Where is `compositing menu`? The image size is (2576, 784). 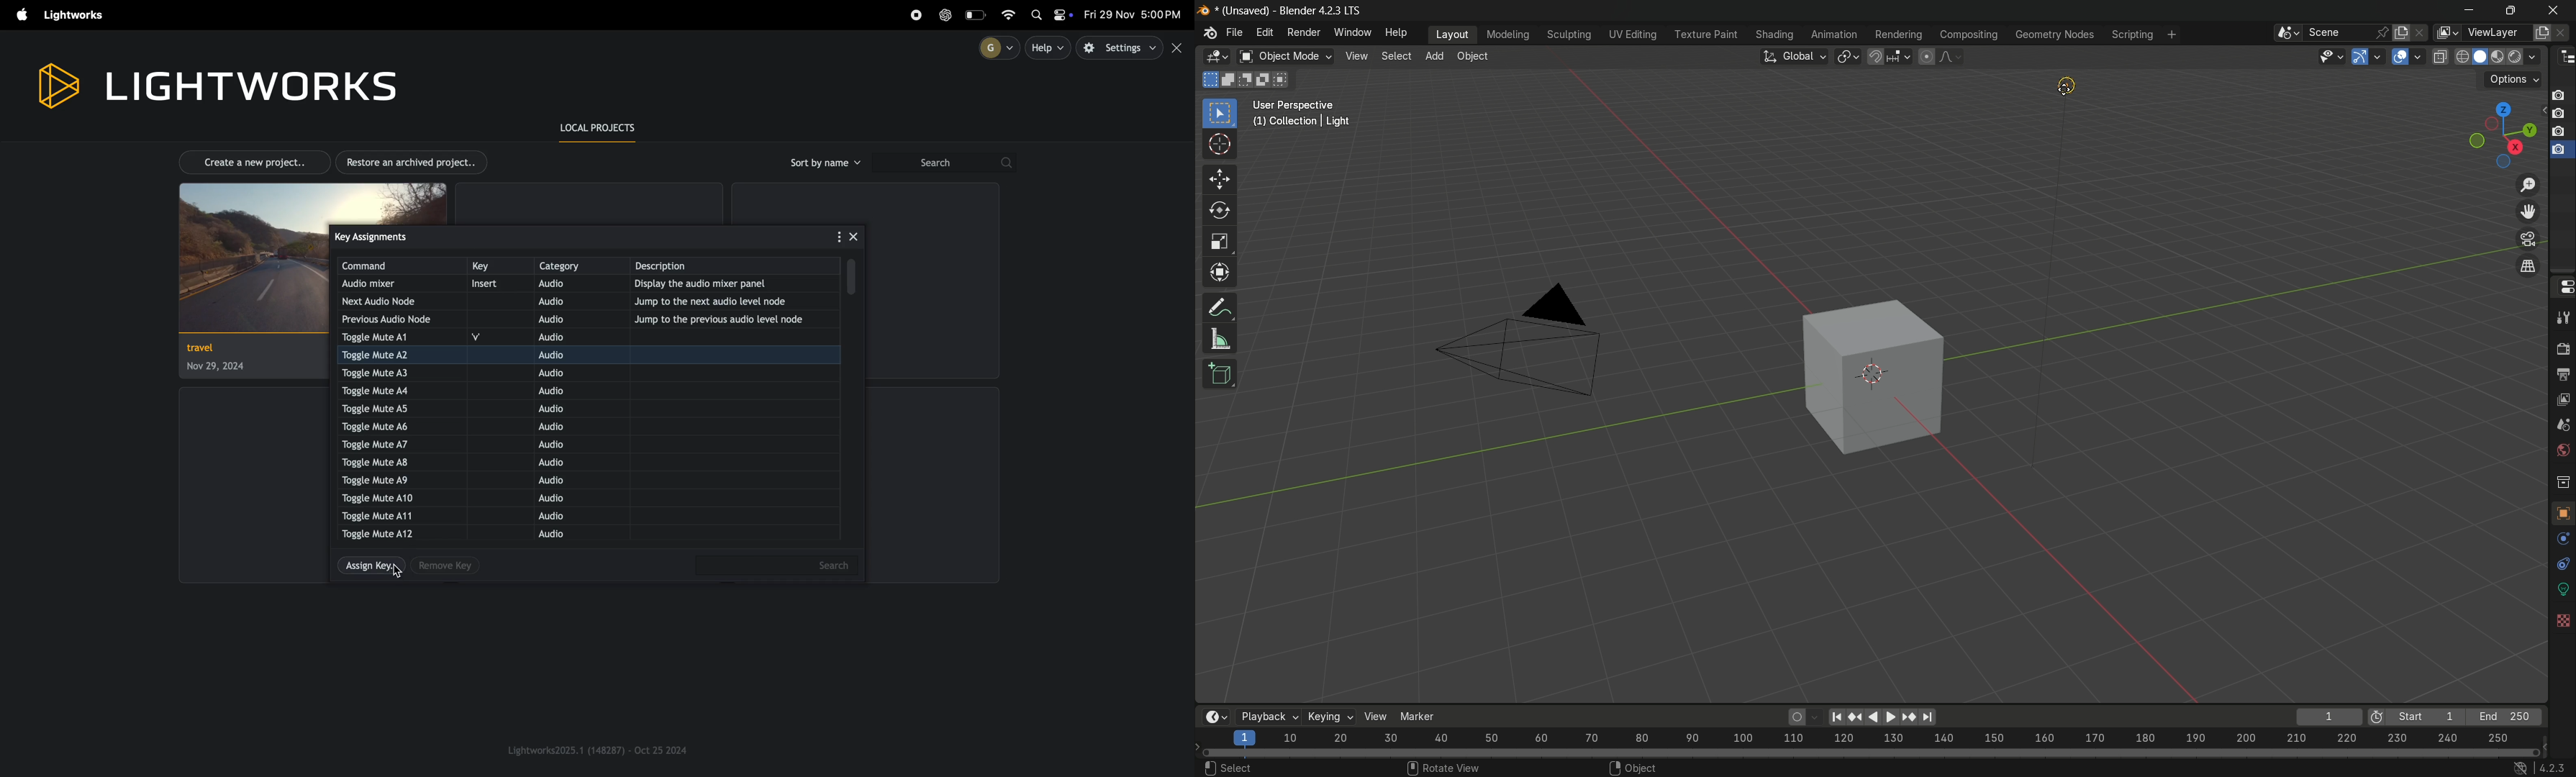 compositing menu is located at coordinates (1967, 35).